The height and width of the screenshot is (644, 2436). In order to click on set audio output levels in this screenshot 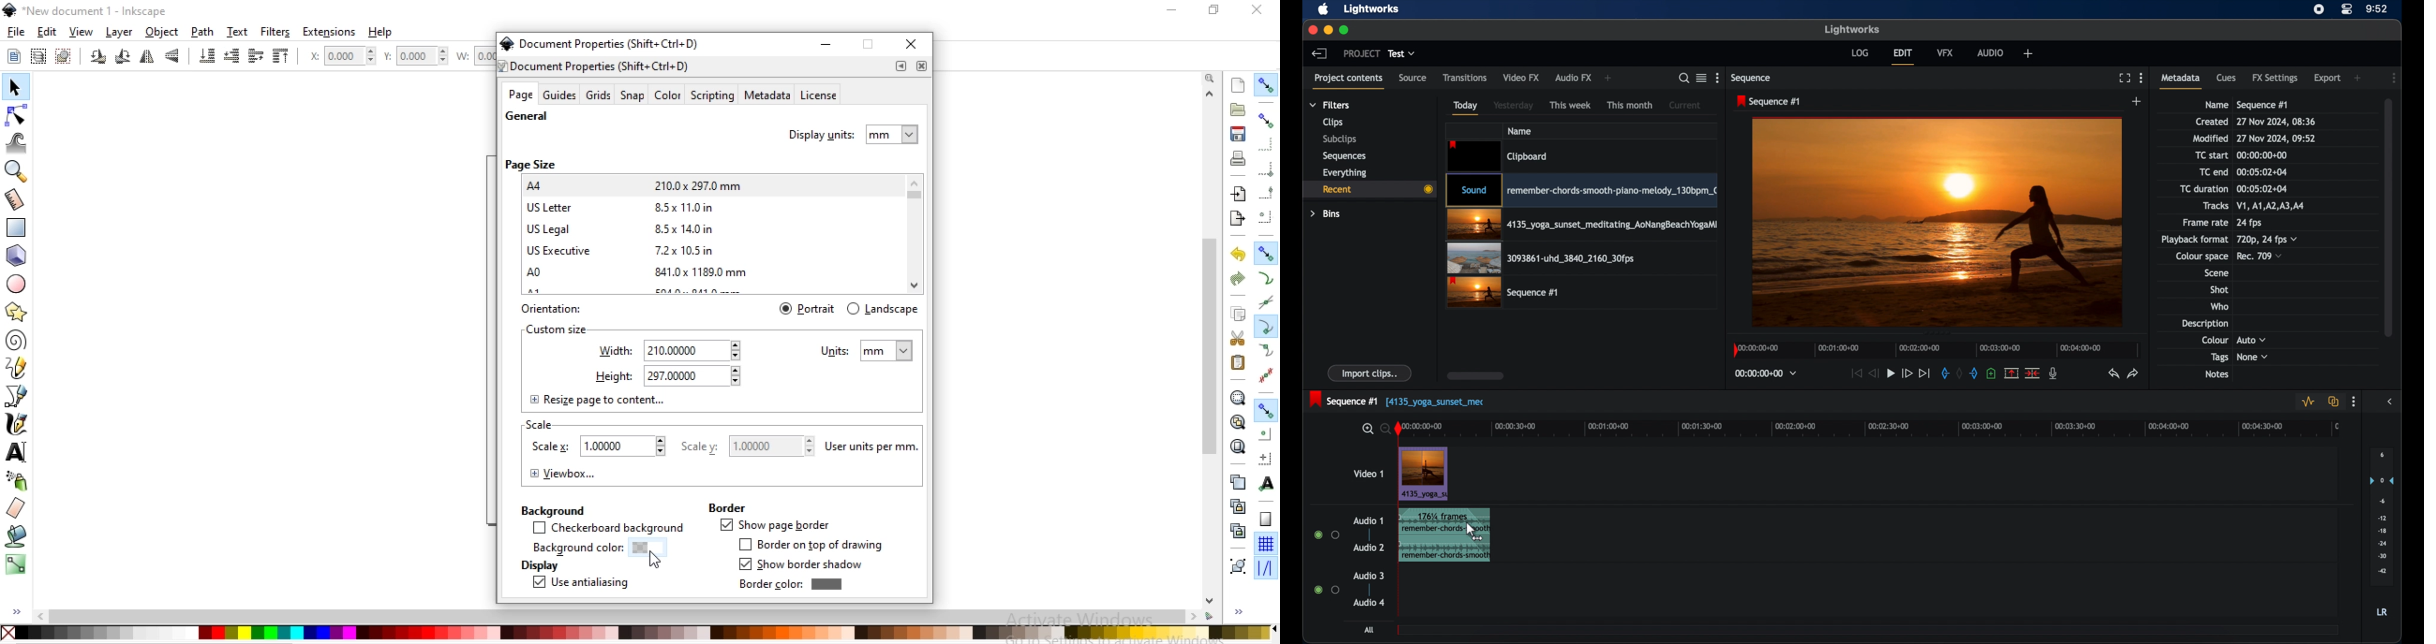, I will do `click(2382, 516)`.